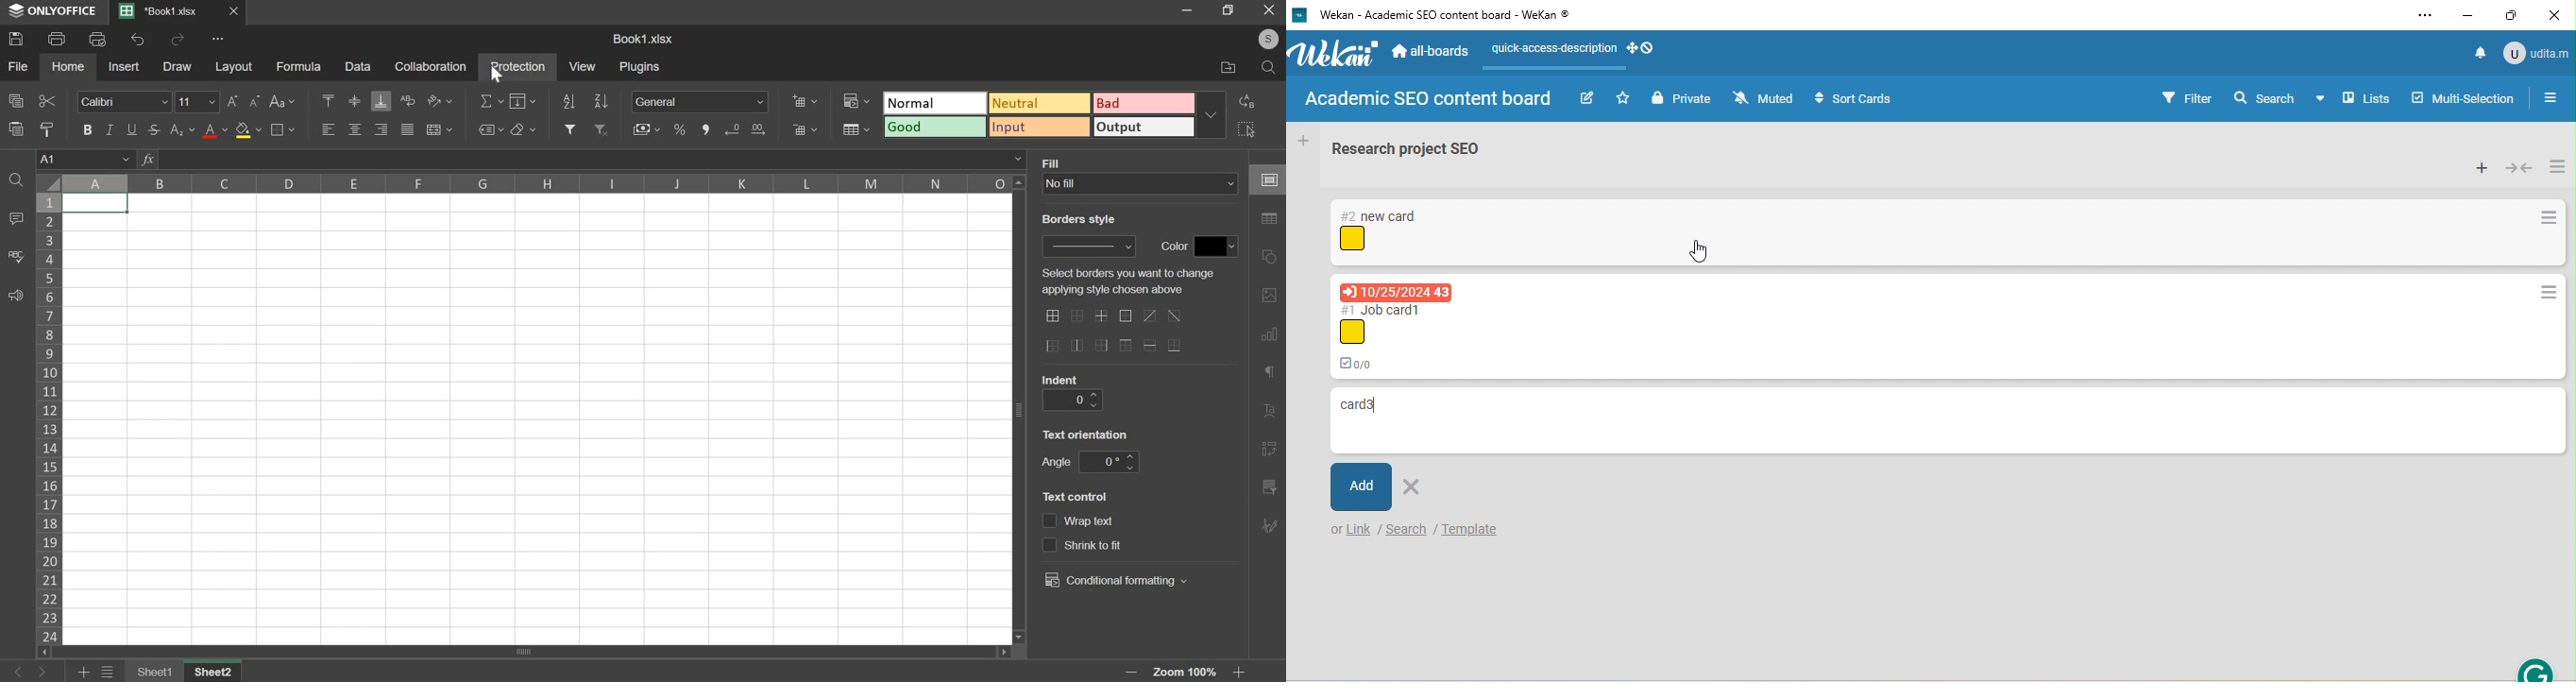 This screenshot has height=700, width=2576. I want to click on Cursor, so click(498, 75).